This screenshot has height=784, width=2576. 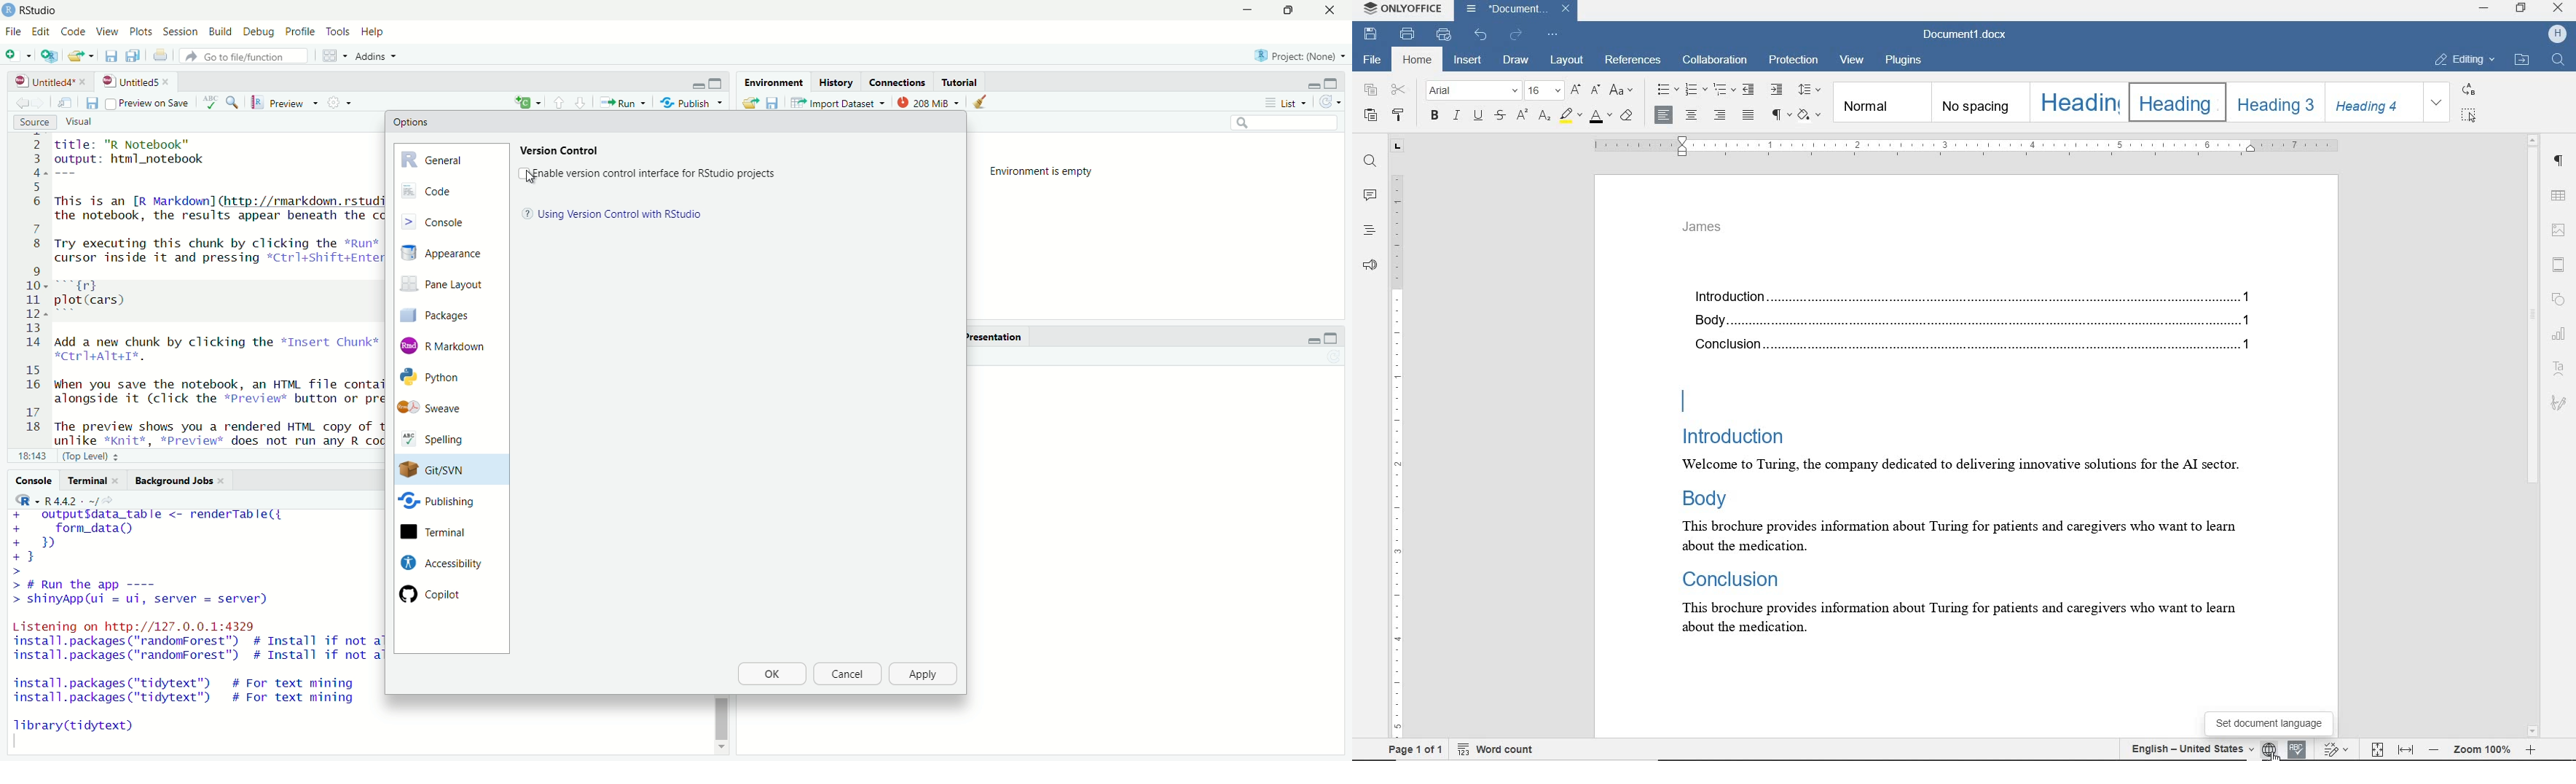 I want to click on List, so click(x=1290, y=103).